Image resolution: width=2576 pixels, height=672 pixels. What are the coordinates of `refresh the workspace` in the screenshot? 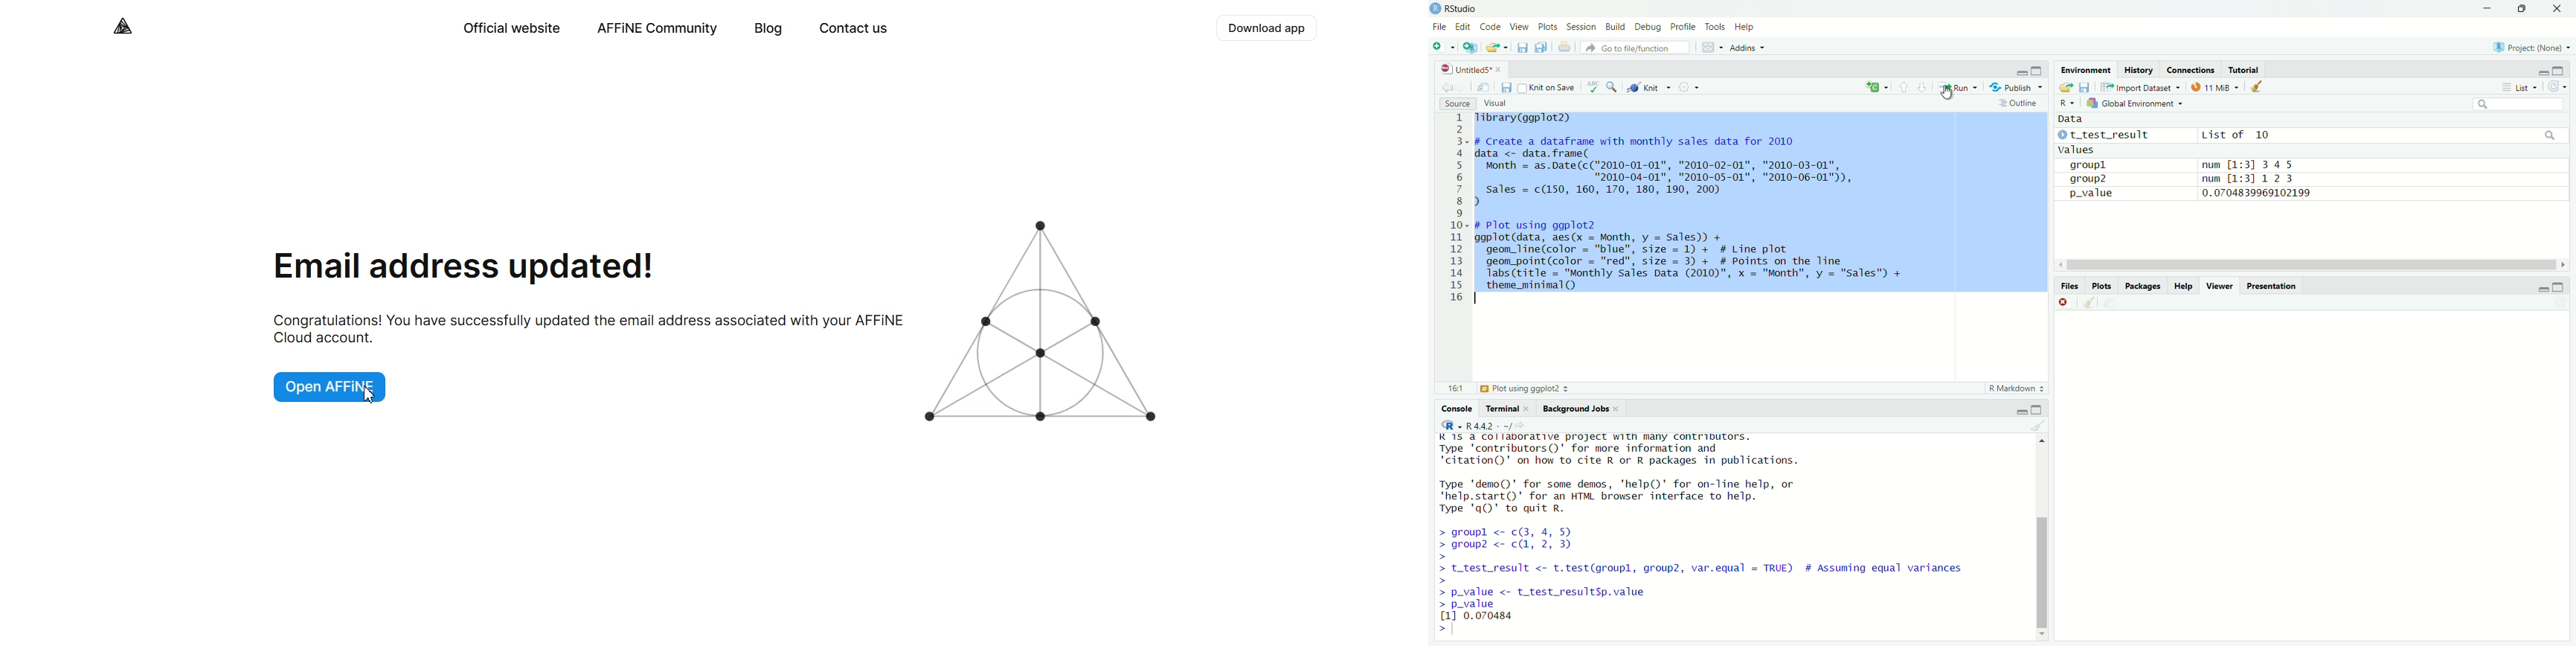 It's located at (2558, 88).